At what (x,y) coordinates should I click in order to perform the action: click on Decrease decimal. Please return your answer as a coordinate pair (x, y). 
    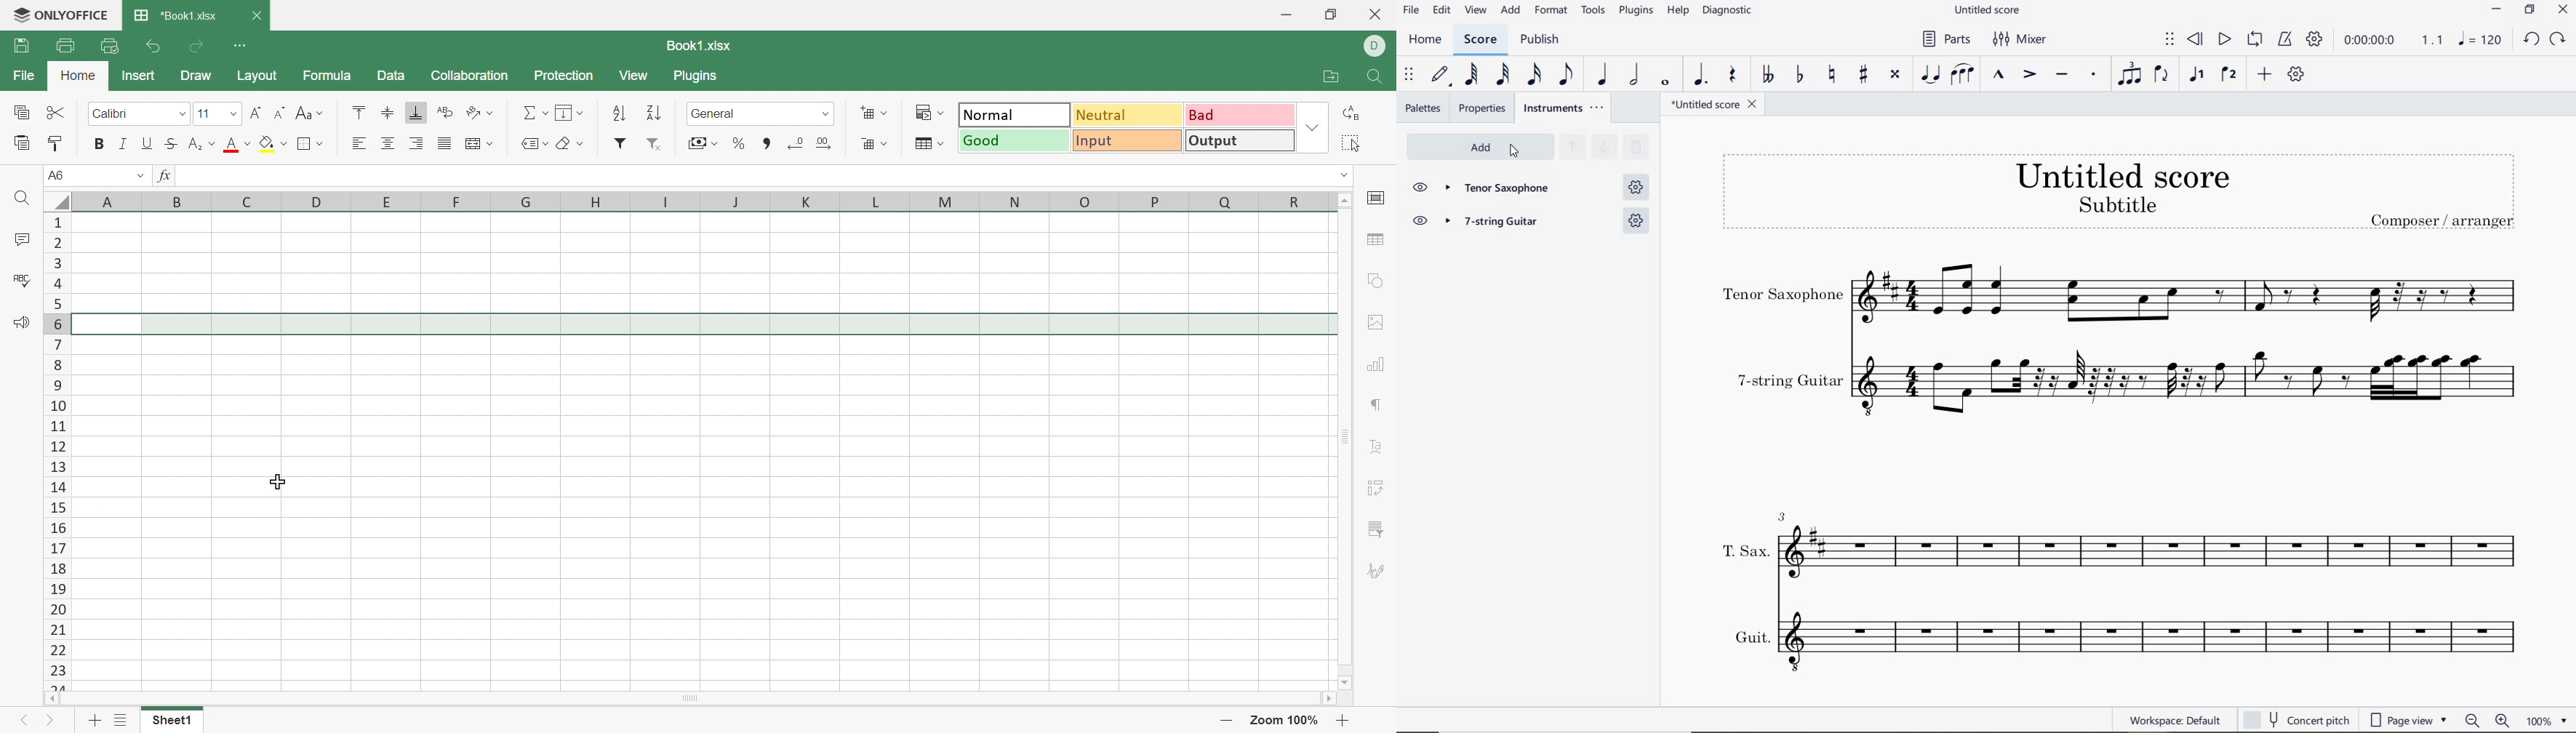
    Looking at the image, I should click on (805, 147).